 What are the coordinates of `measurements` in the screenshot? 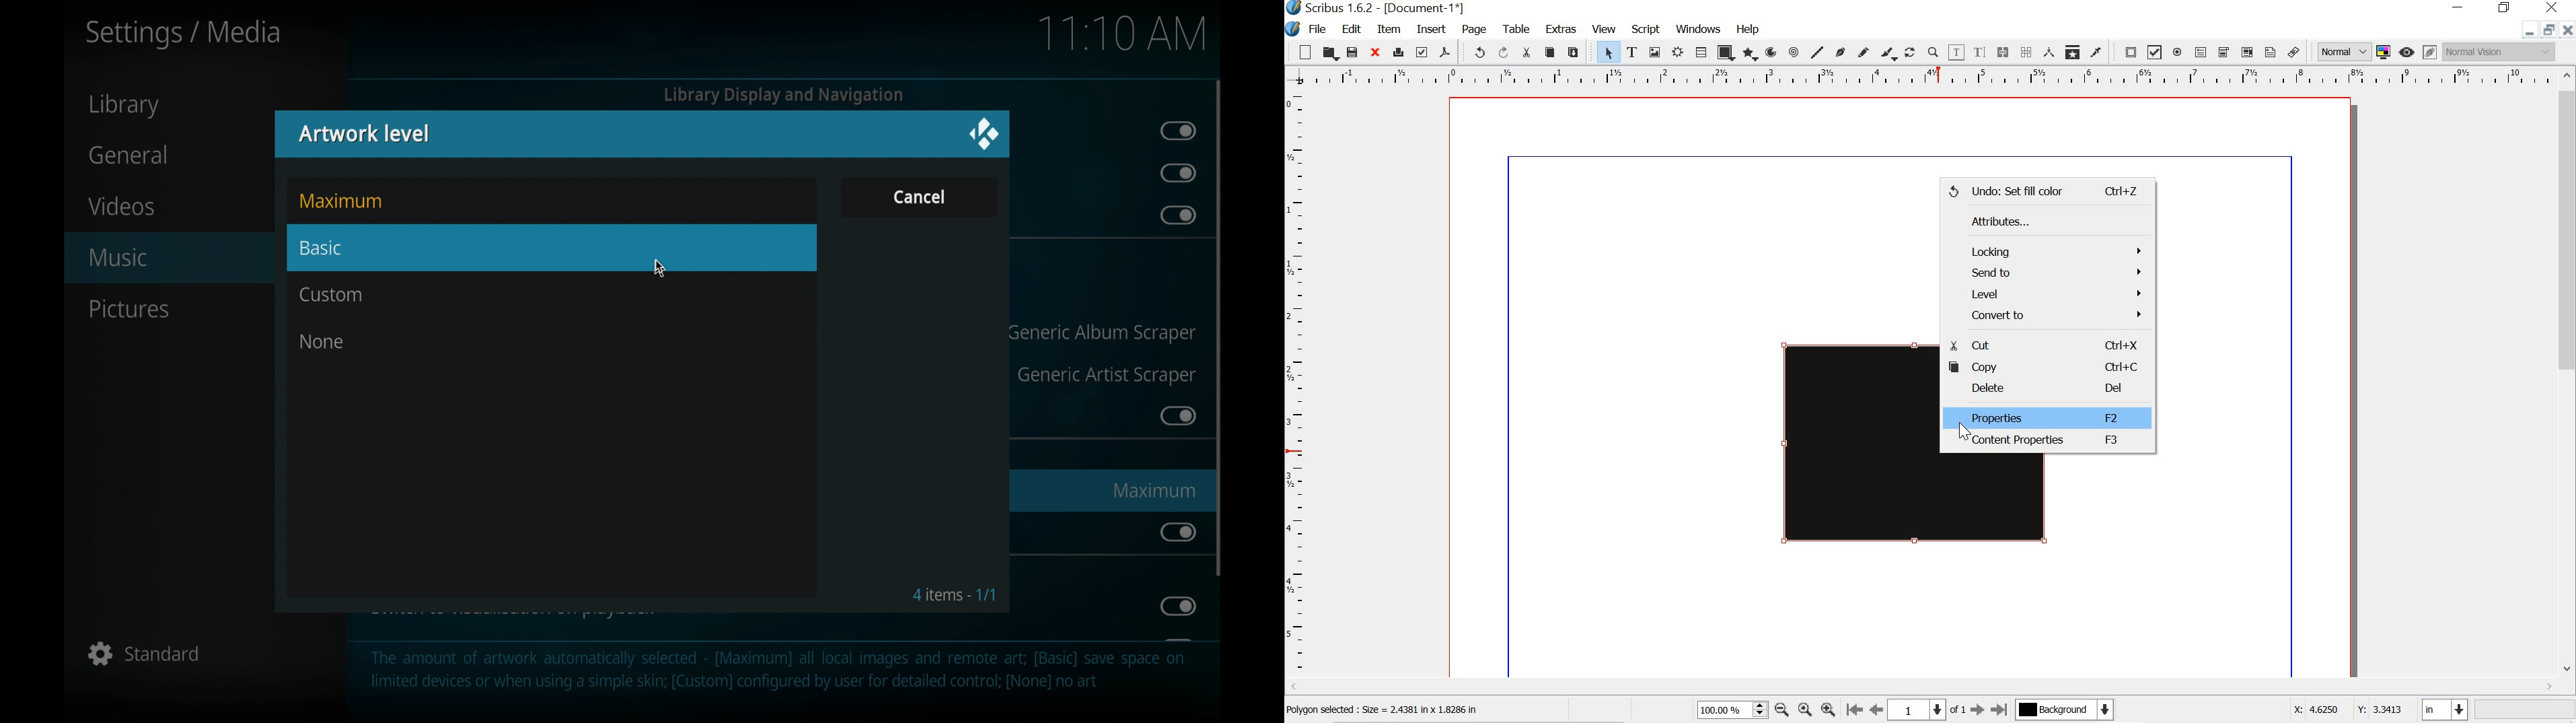 It's located at (2048, 52).